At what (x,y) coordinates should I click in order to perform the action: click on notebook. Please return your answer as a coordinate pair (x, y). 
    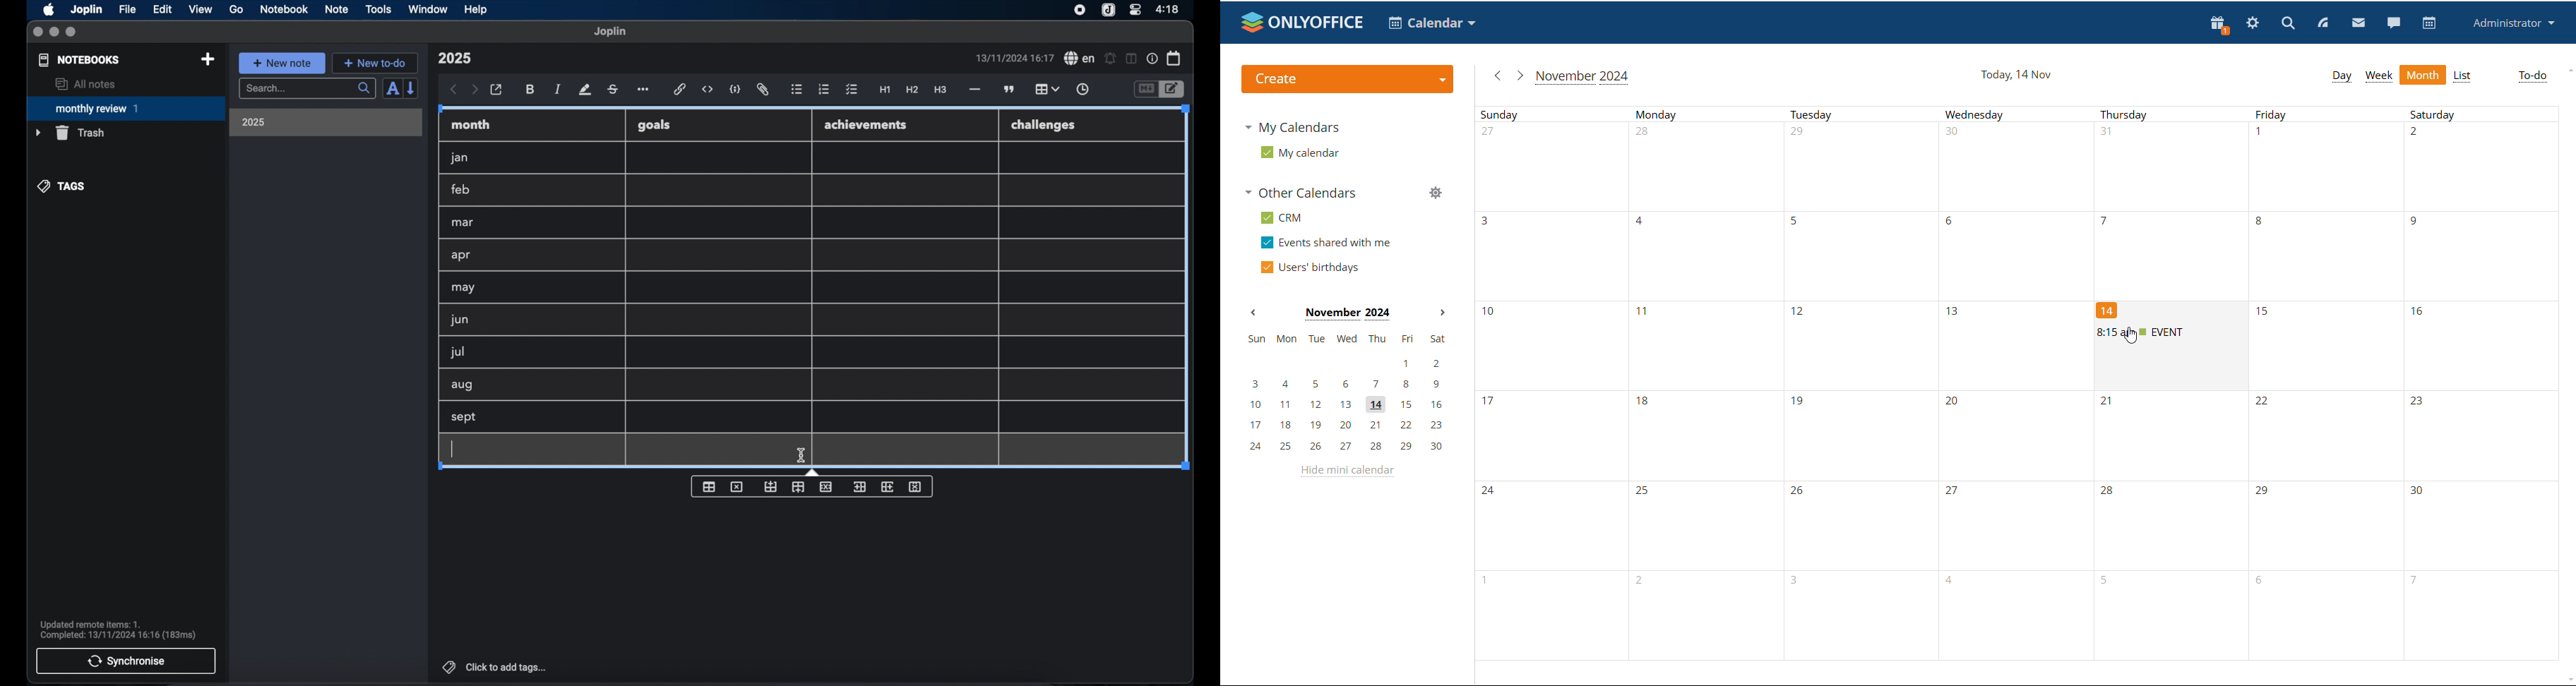
    Looking at the image, I should click on (284, 10).